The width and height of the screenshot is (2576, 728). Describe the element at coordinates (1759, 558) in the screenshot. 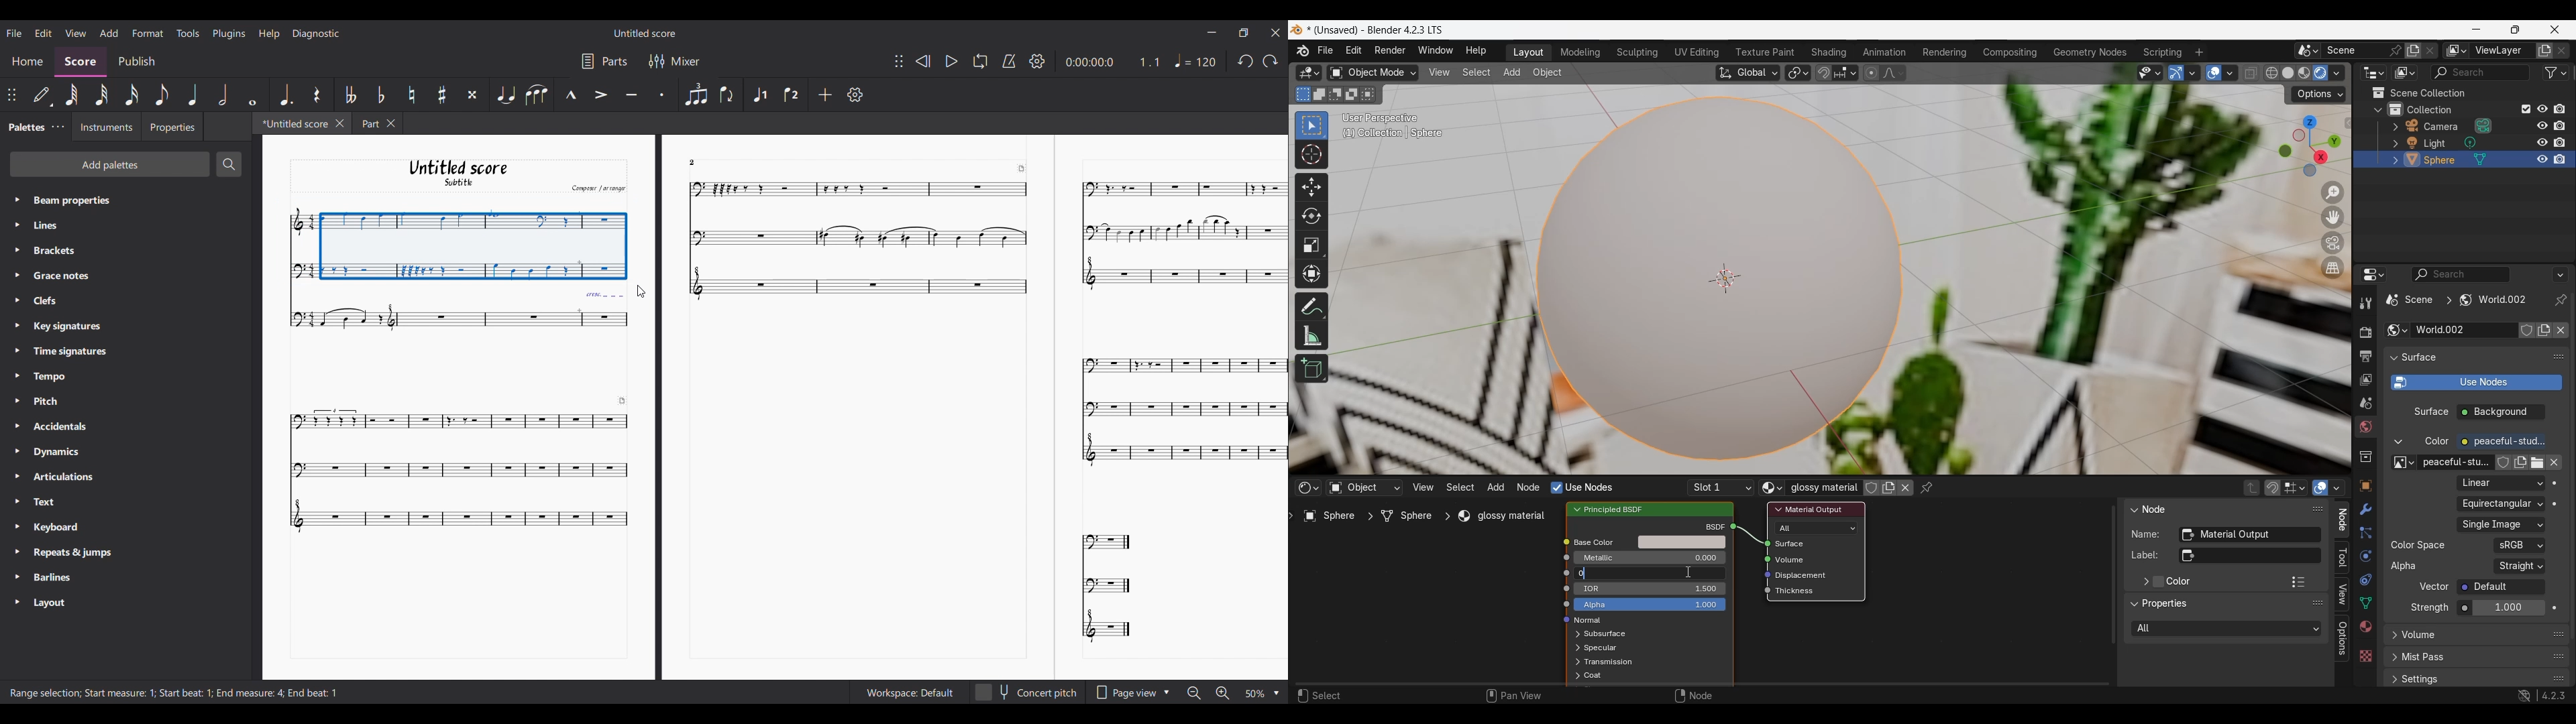

I see `icon` at that location.